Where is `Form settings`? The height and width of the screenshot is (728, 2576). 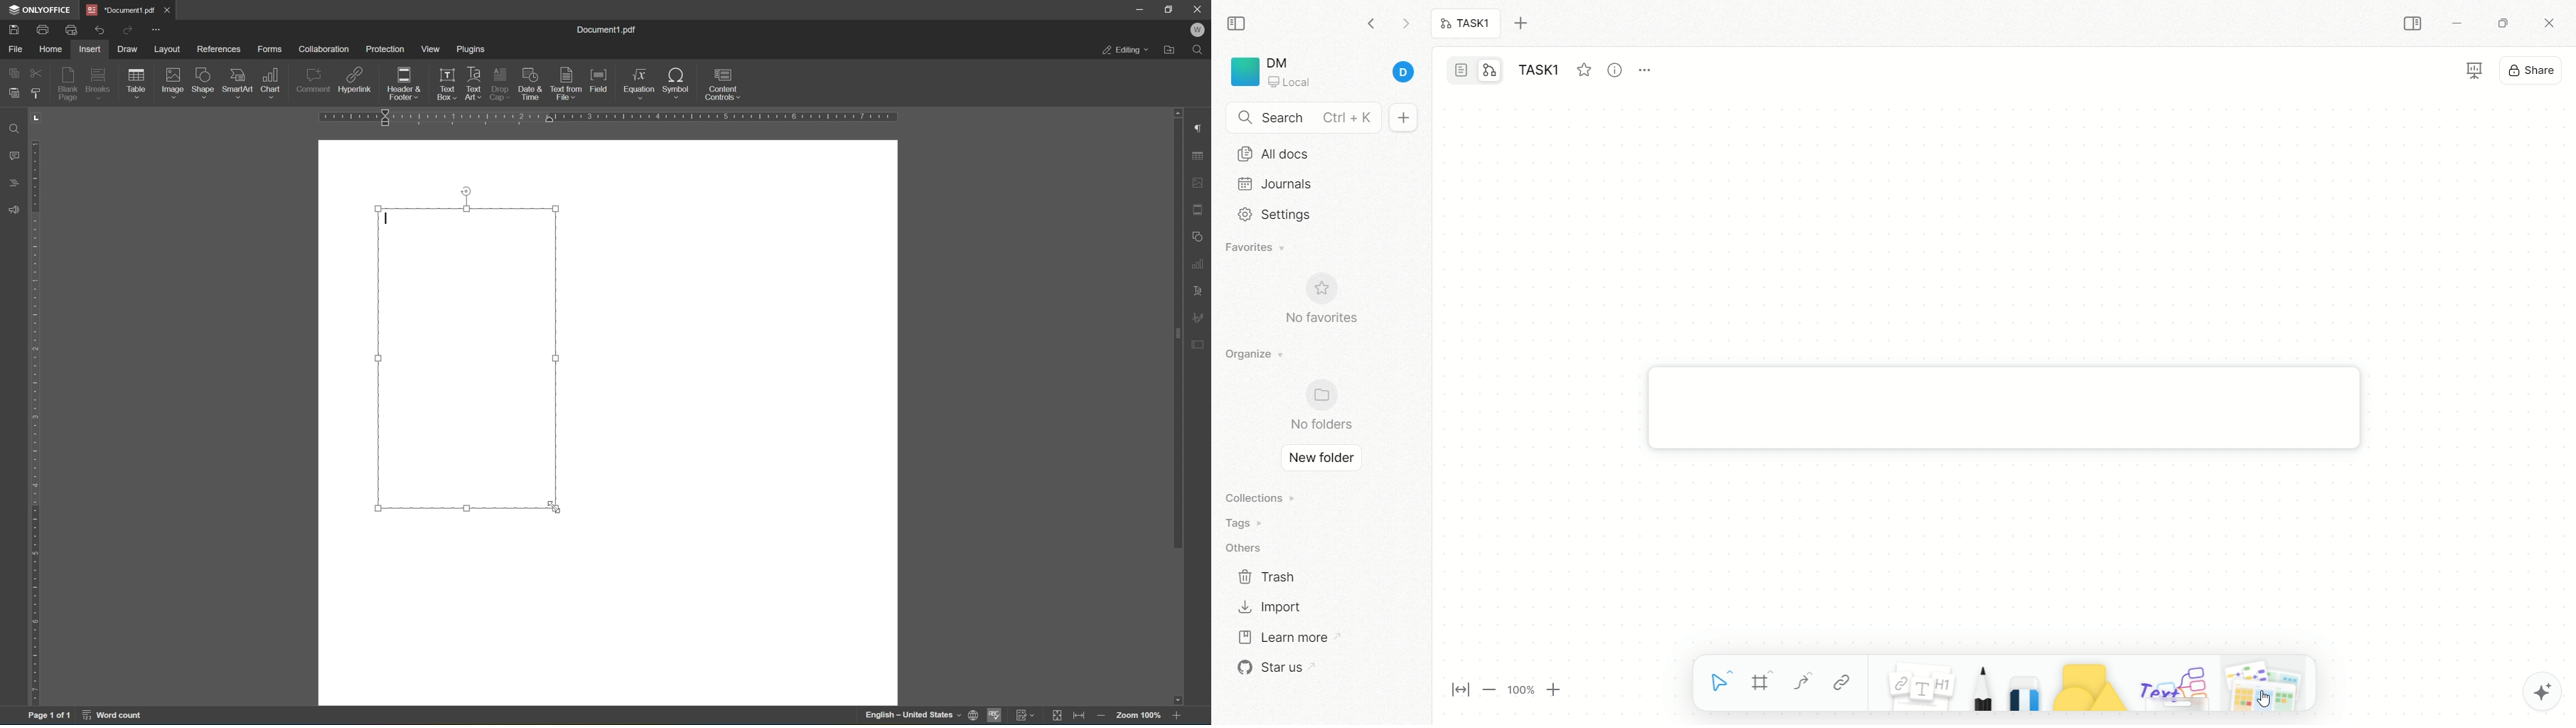 Form settings is located at coordinates (1199, 343).